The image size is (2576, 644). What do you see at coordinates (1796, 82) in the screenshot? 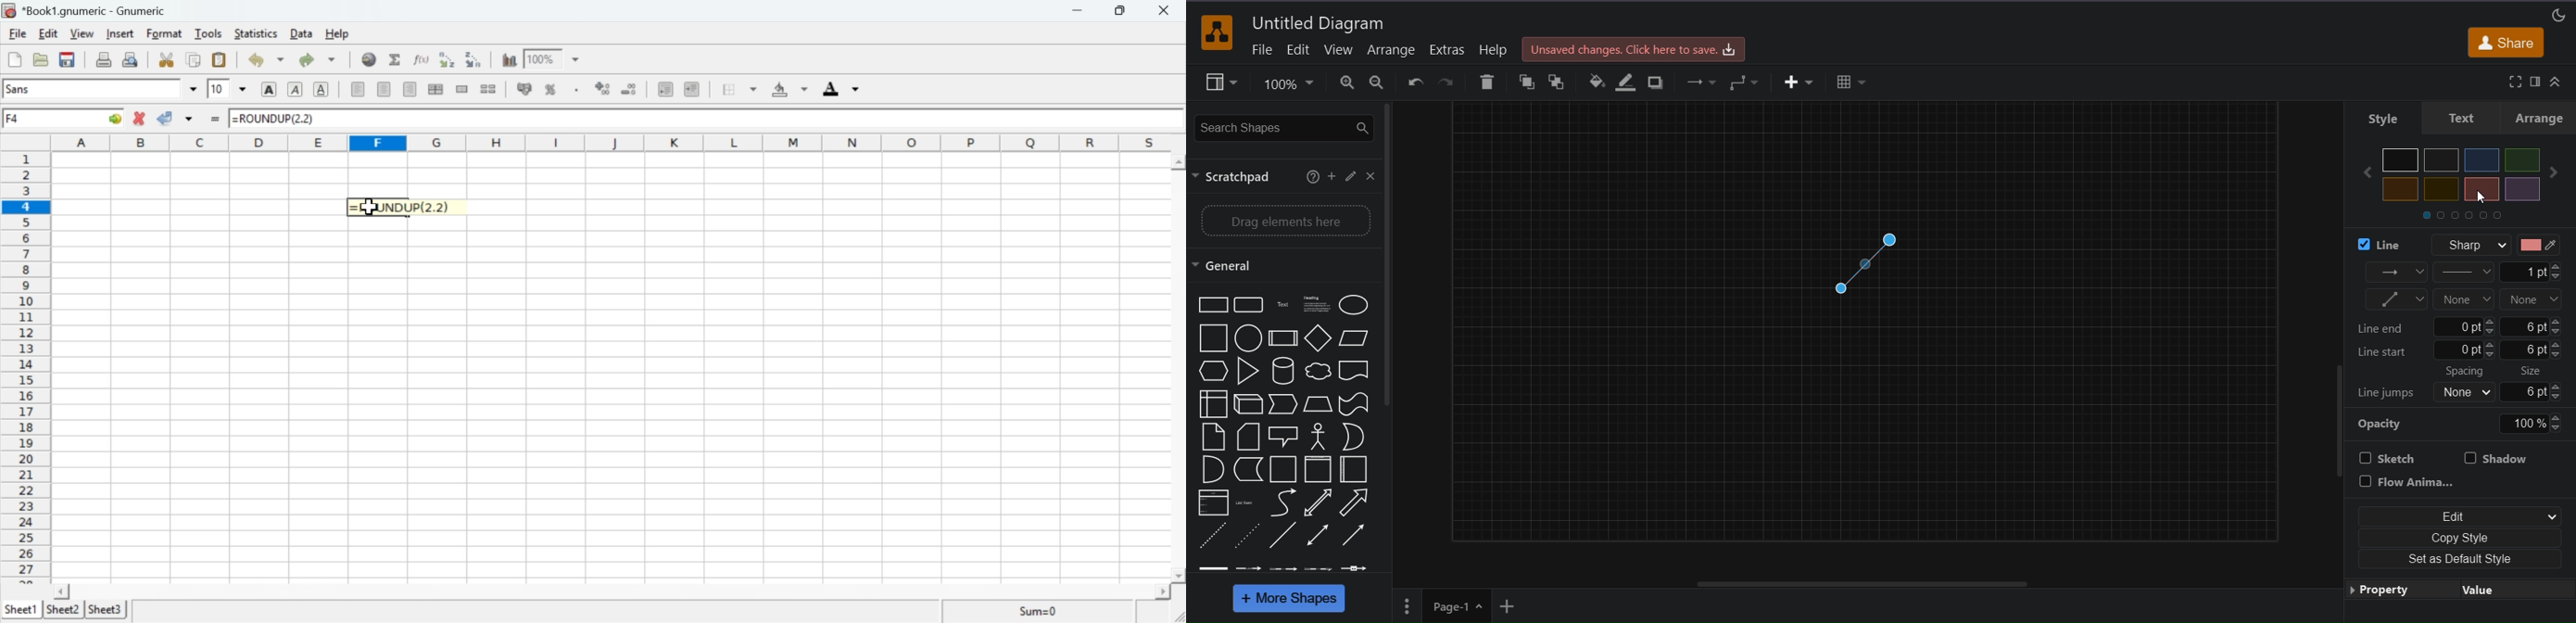
I see `insert` at bounding box center [1796, 82].